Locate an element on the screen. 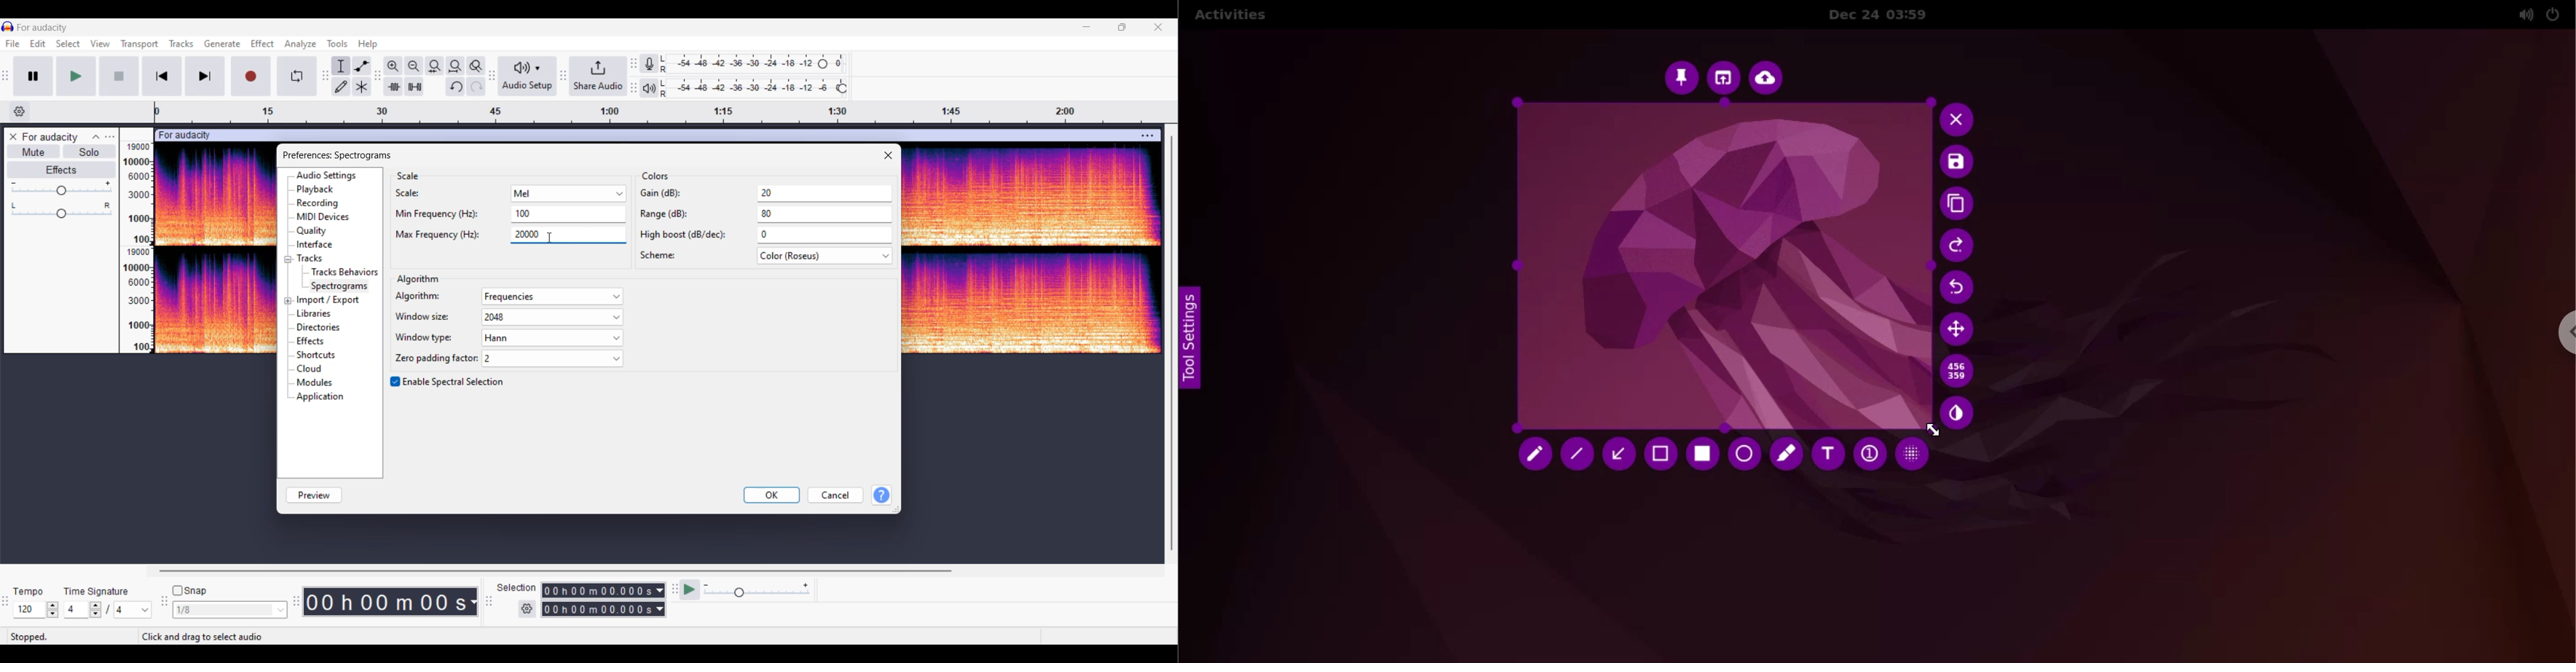  Playback level is located at coordinates (753, 88).